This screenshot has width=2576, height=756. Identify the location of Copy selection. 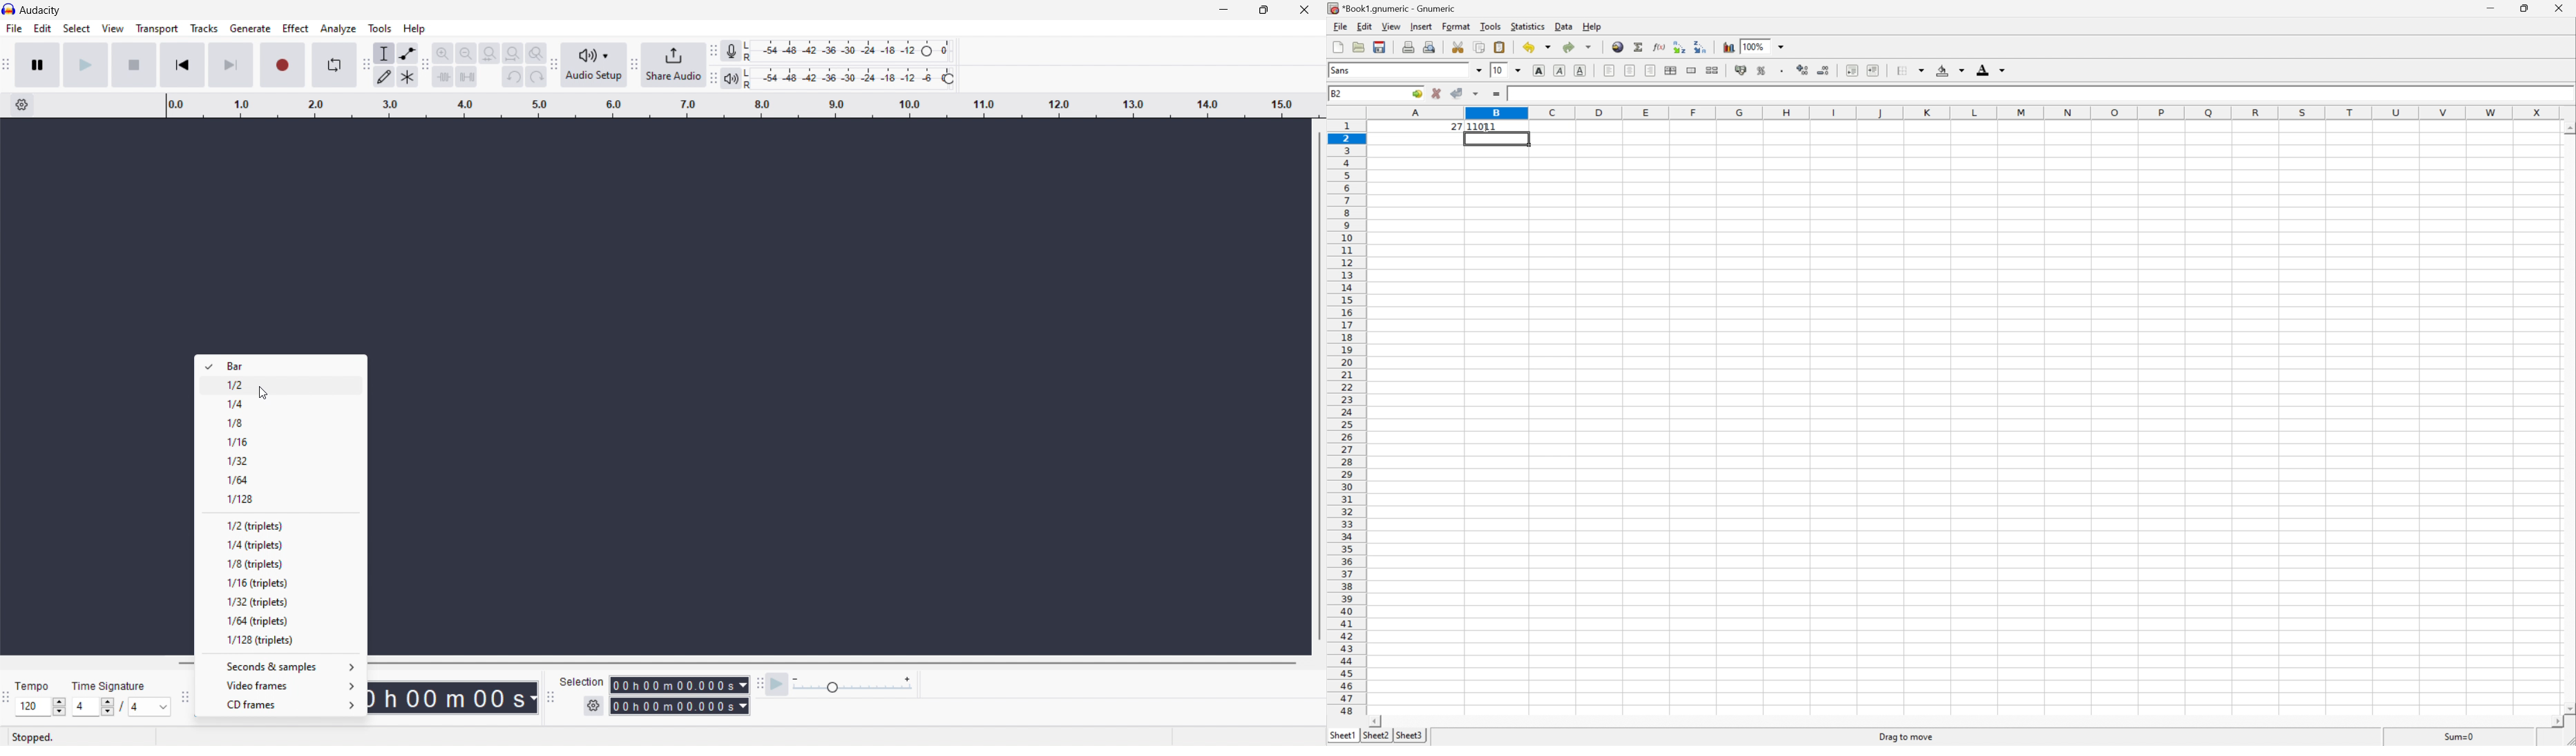
(1480, 47).